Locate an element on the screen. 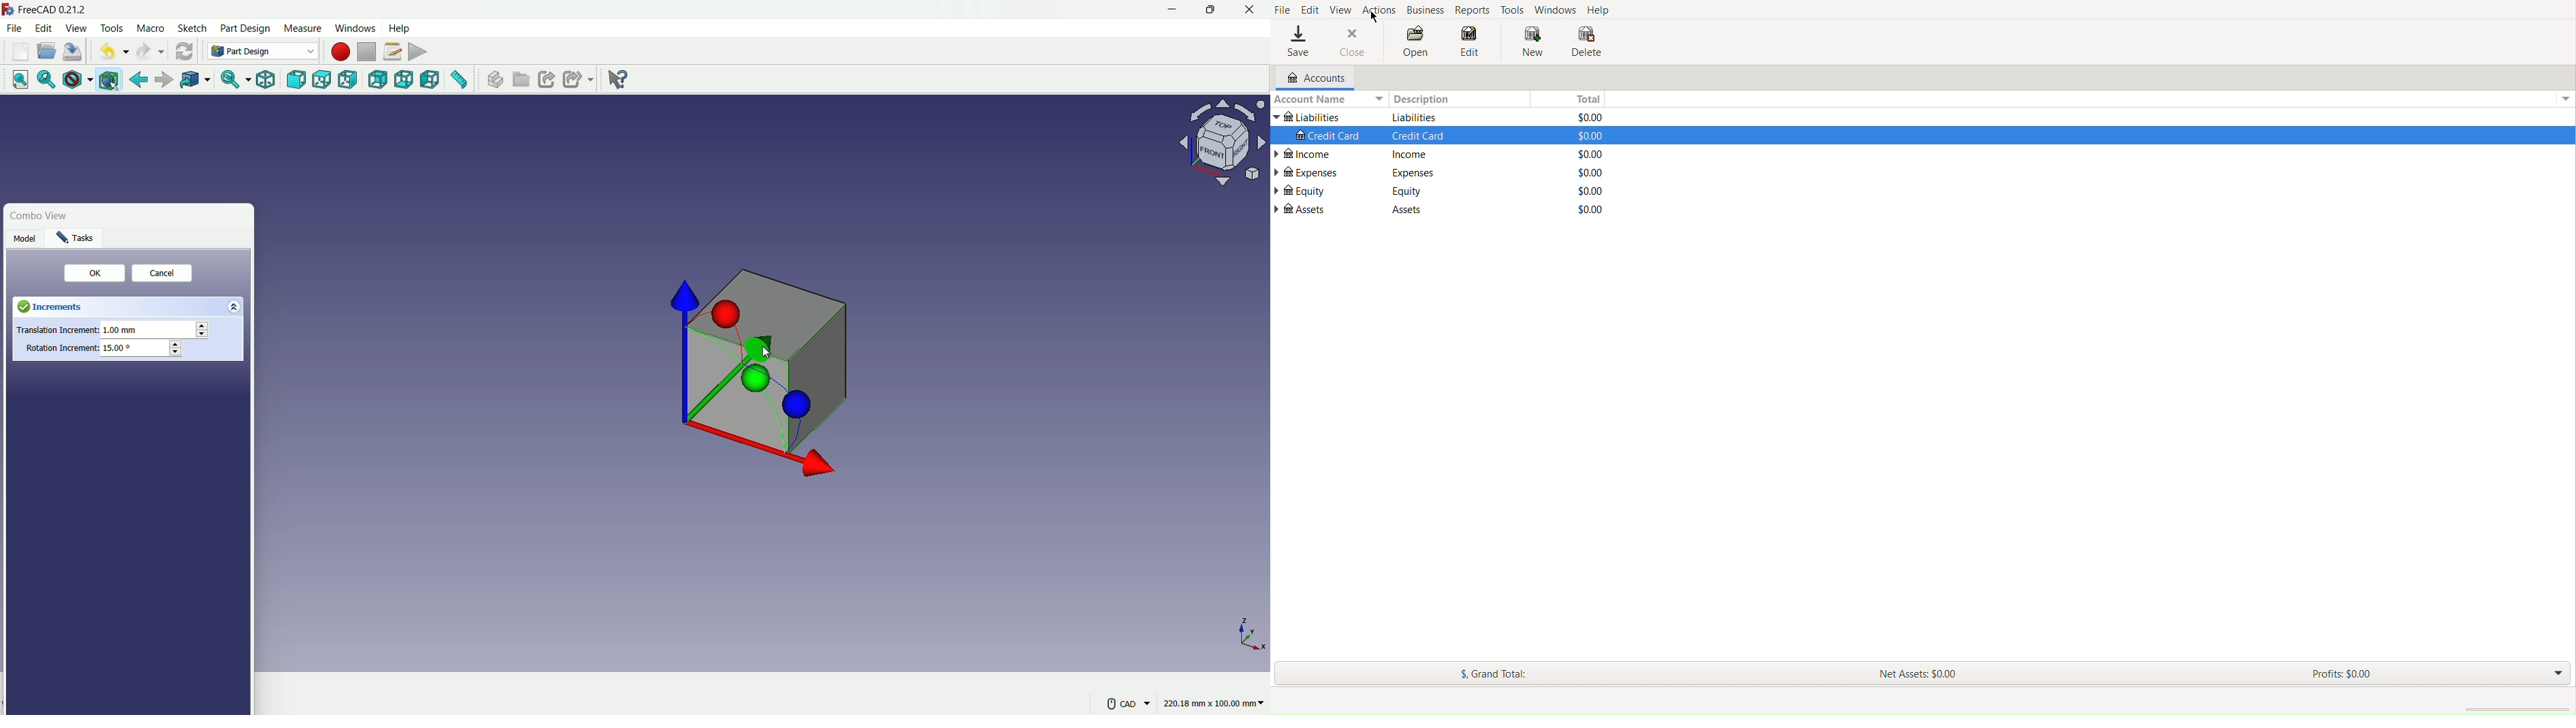  stepper button is located at coordinates (175, 349).